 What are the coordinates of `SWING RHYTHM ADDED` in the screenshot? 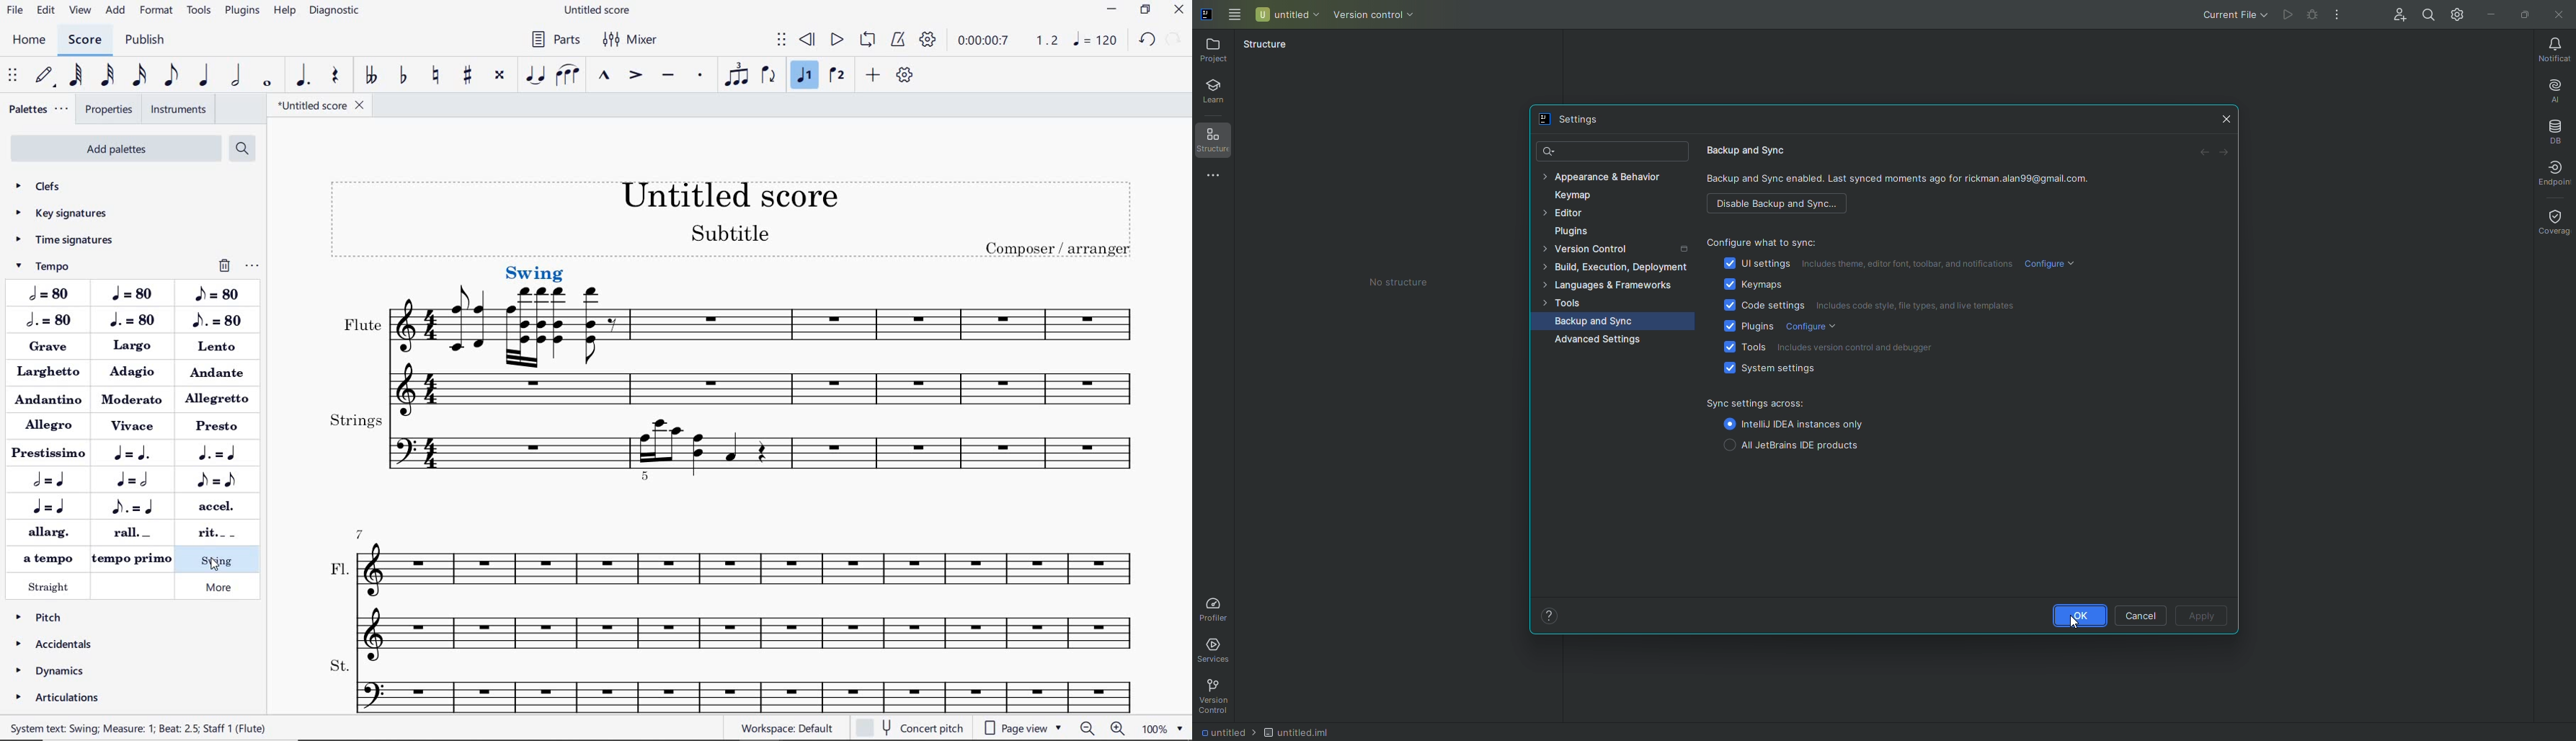 It's located at (535, 272).